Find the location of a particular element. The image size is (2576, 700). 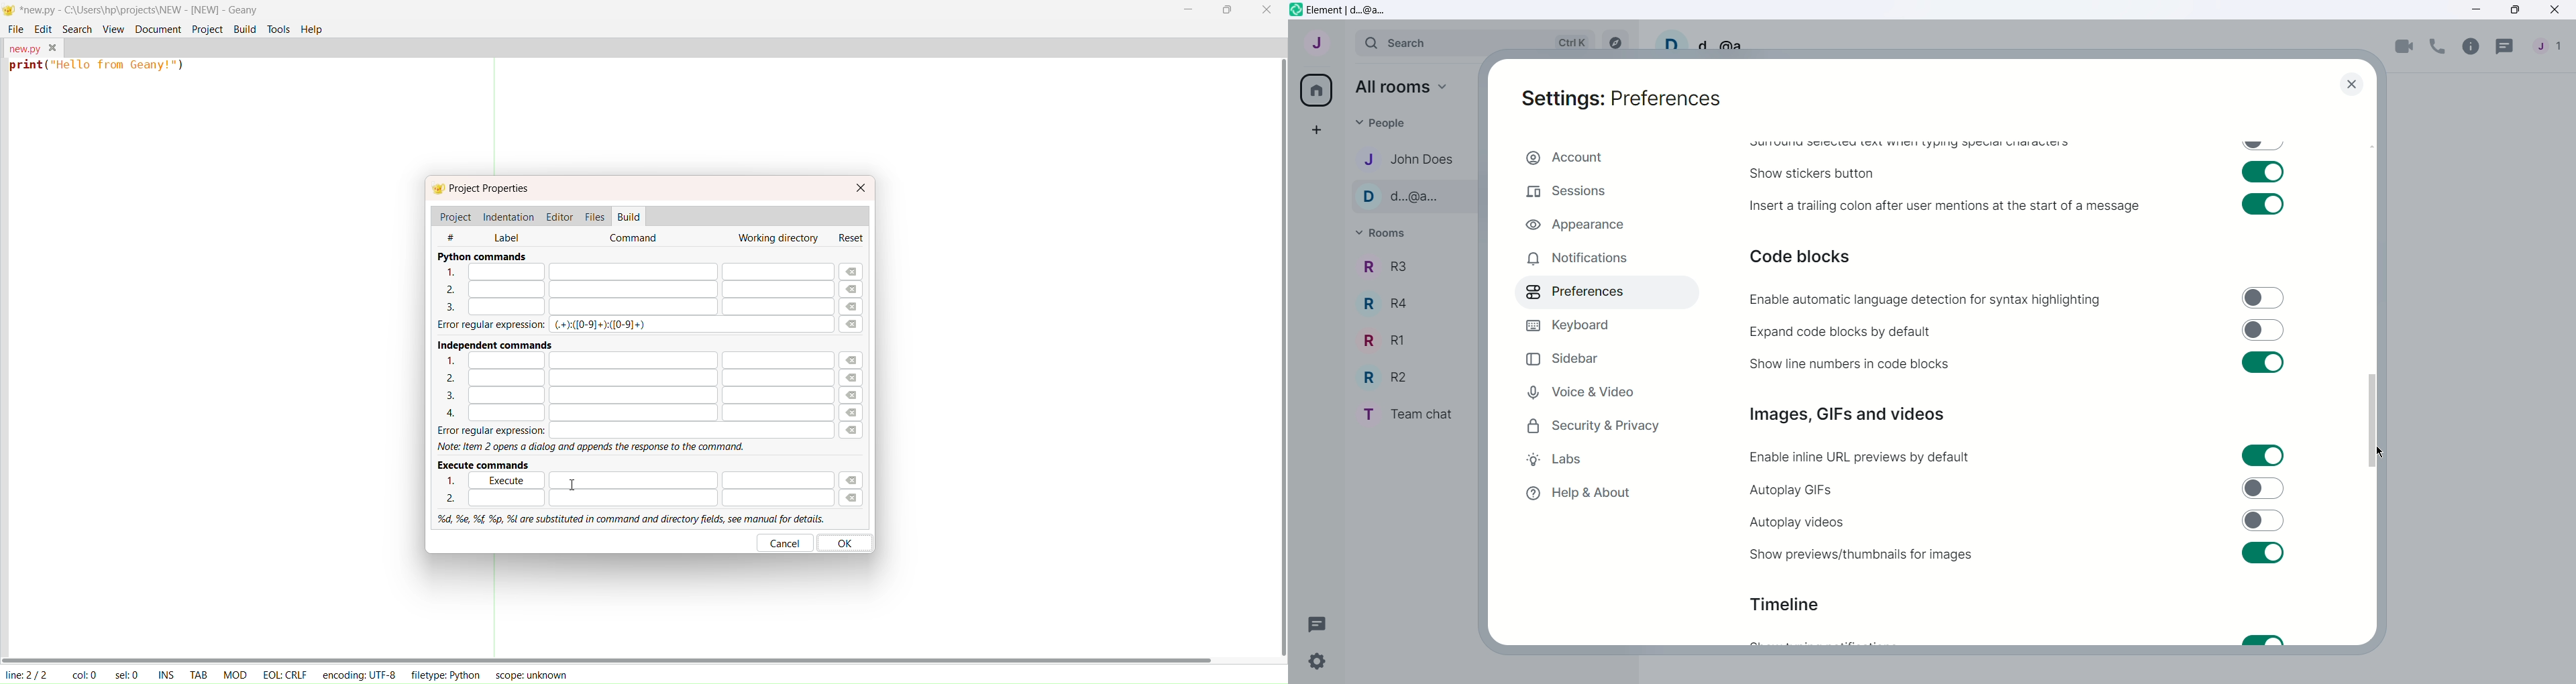

Vertical slide bar is located at coordinates (2372, 420).